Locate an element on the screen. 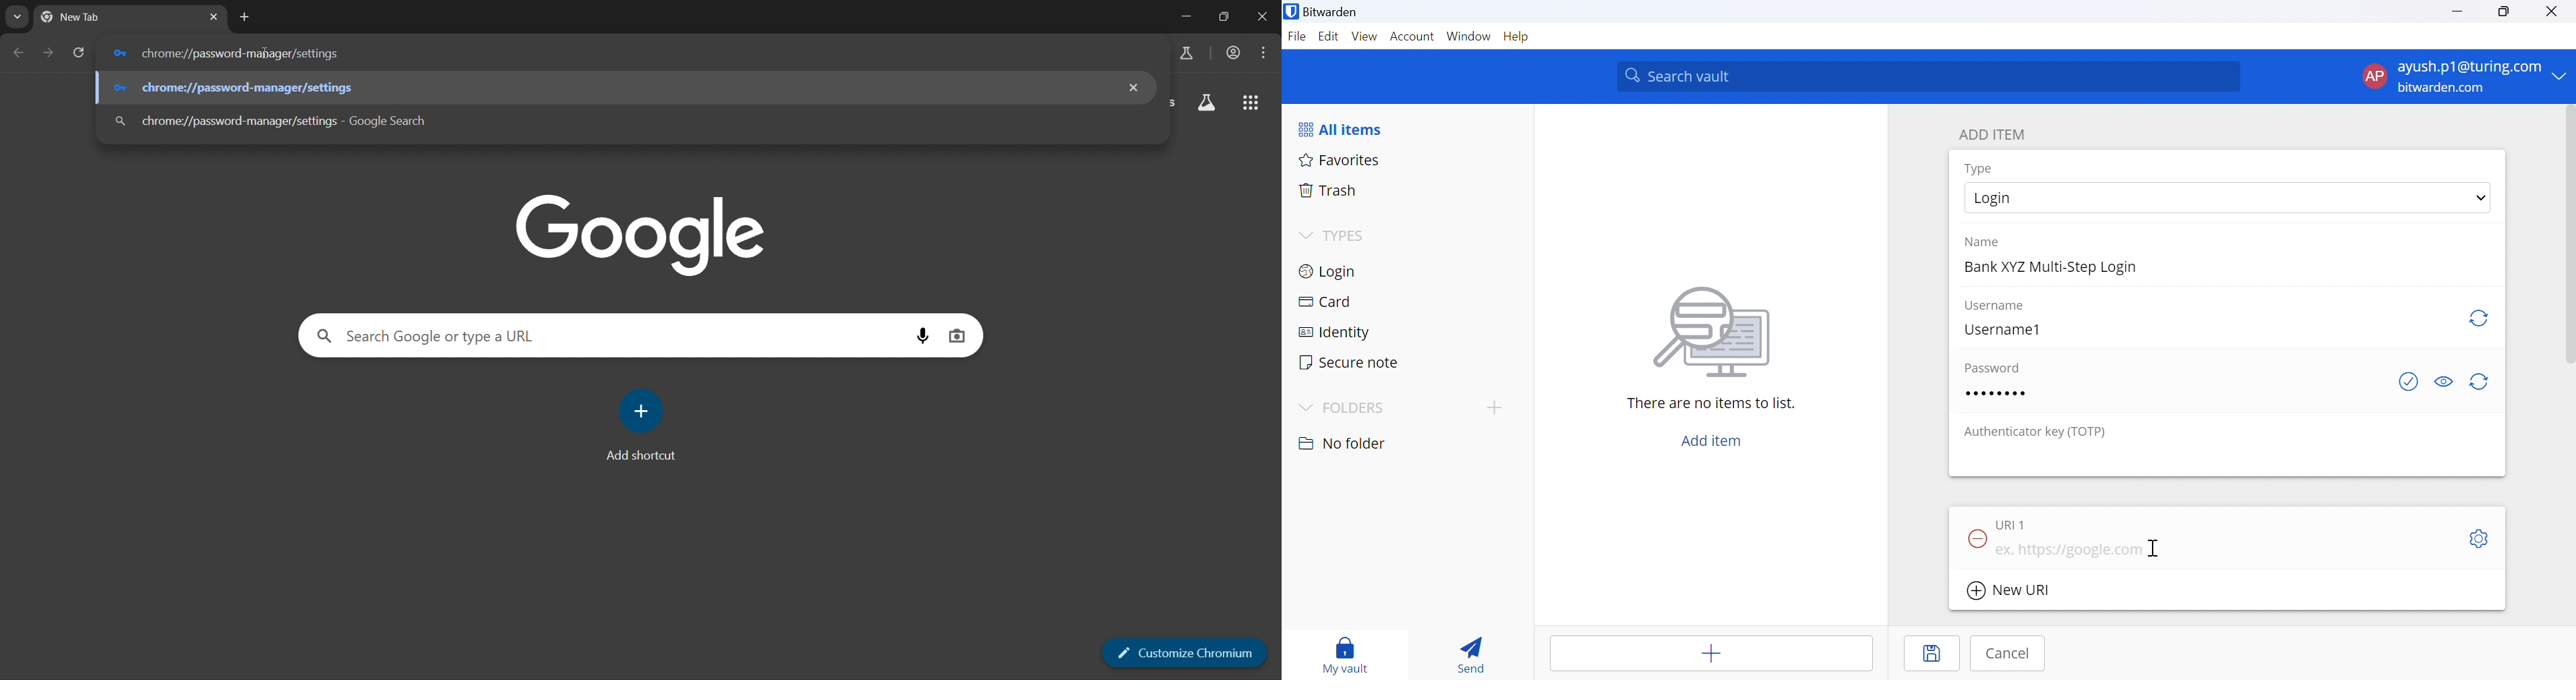  Minimize is located at coordinates (2457, 13).